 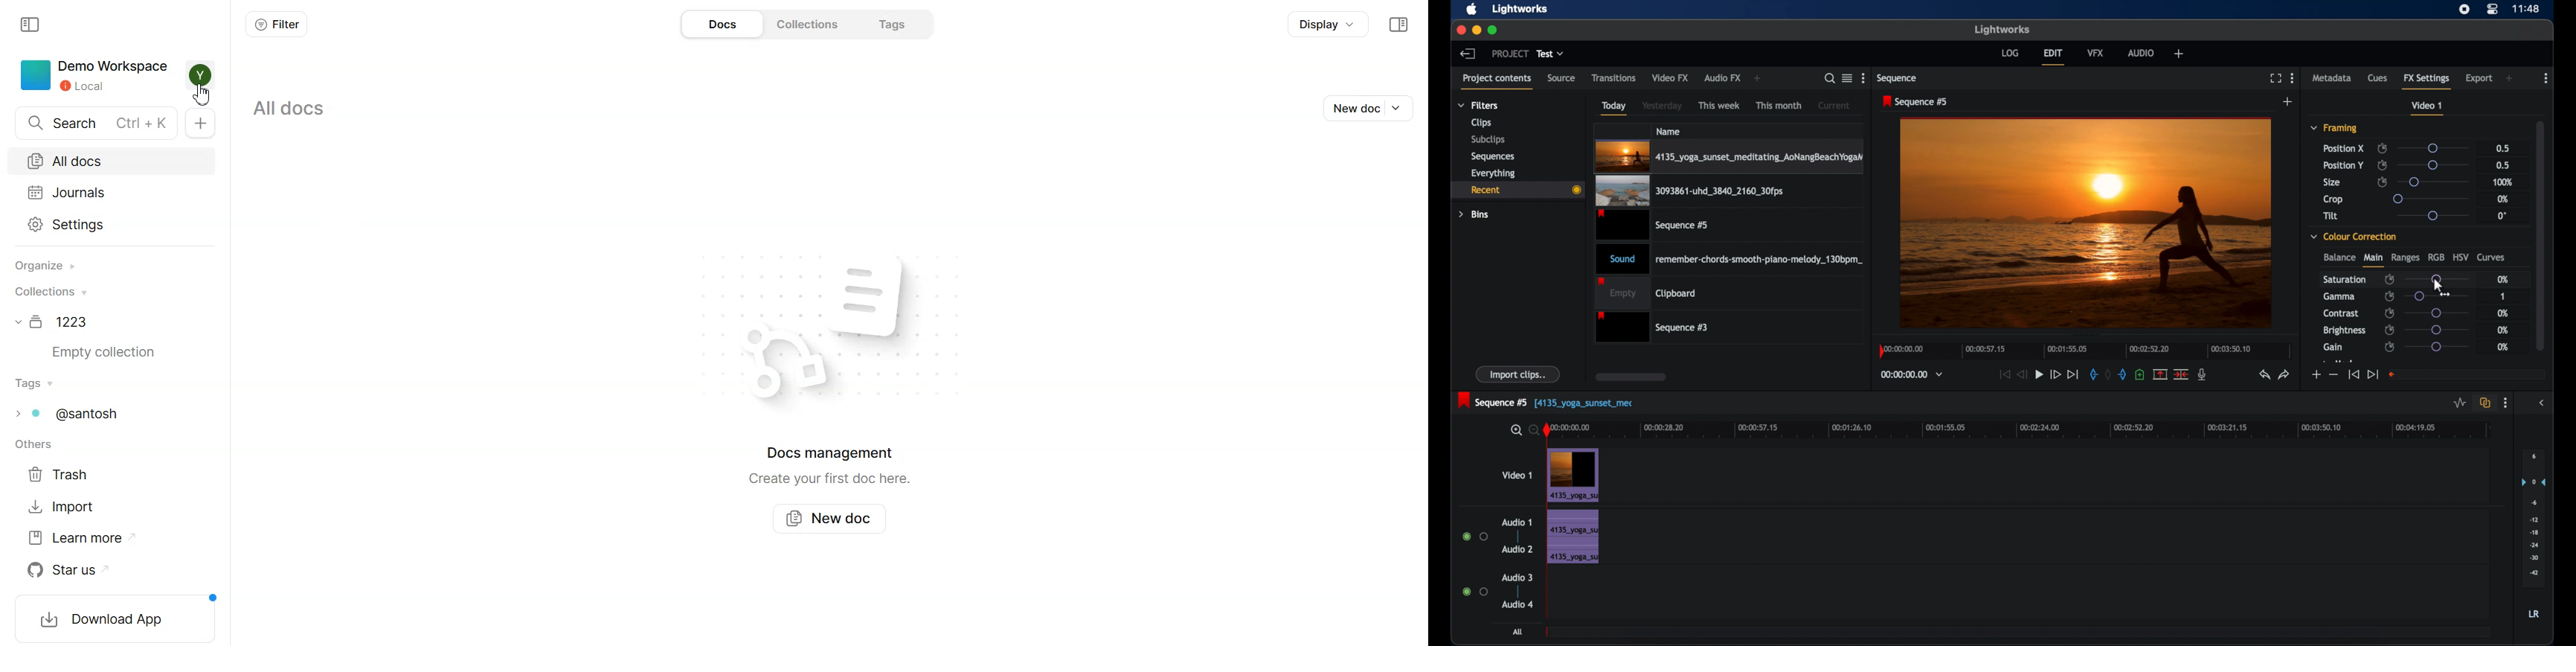 What do you see at coordinates (2436, 279) in the screenshot?
I see `slider` at bounding box center [2436, 279].